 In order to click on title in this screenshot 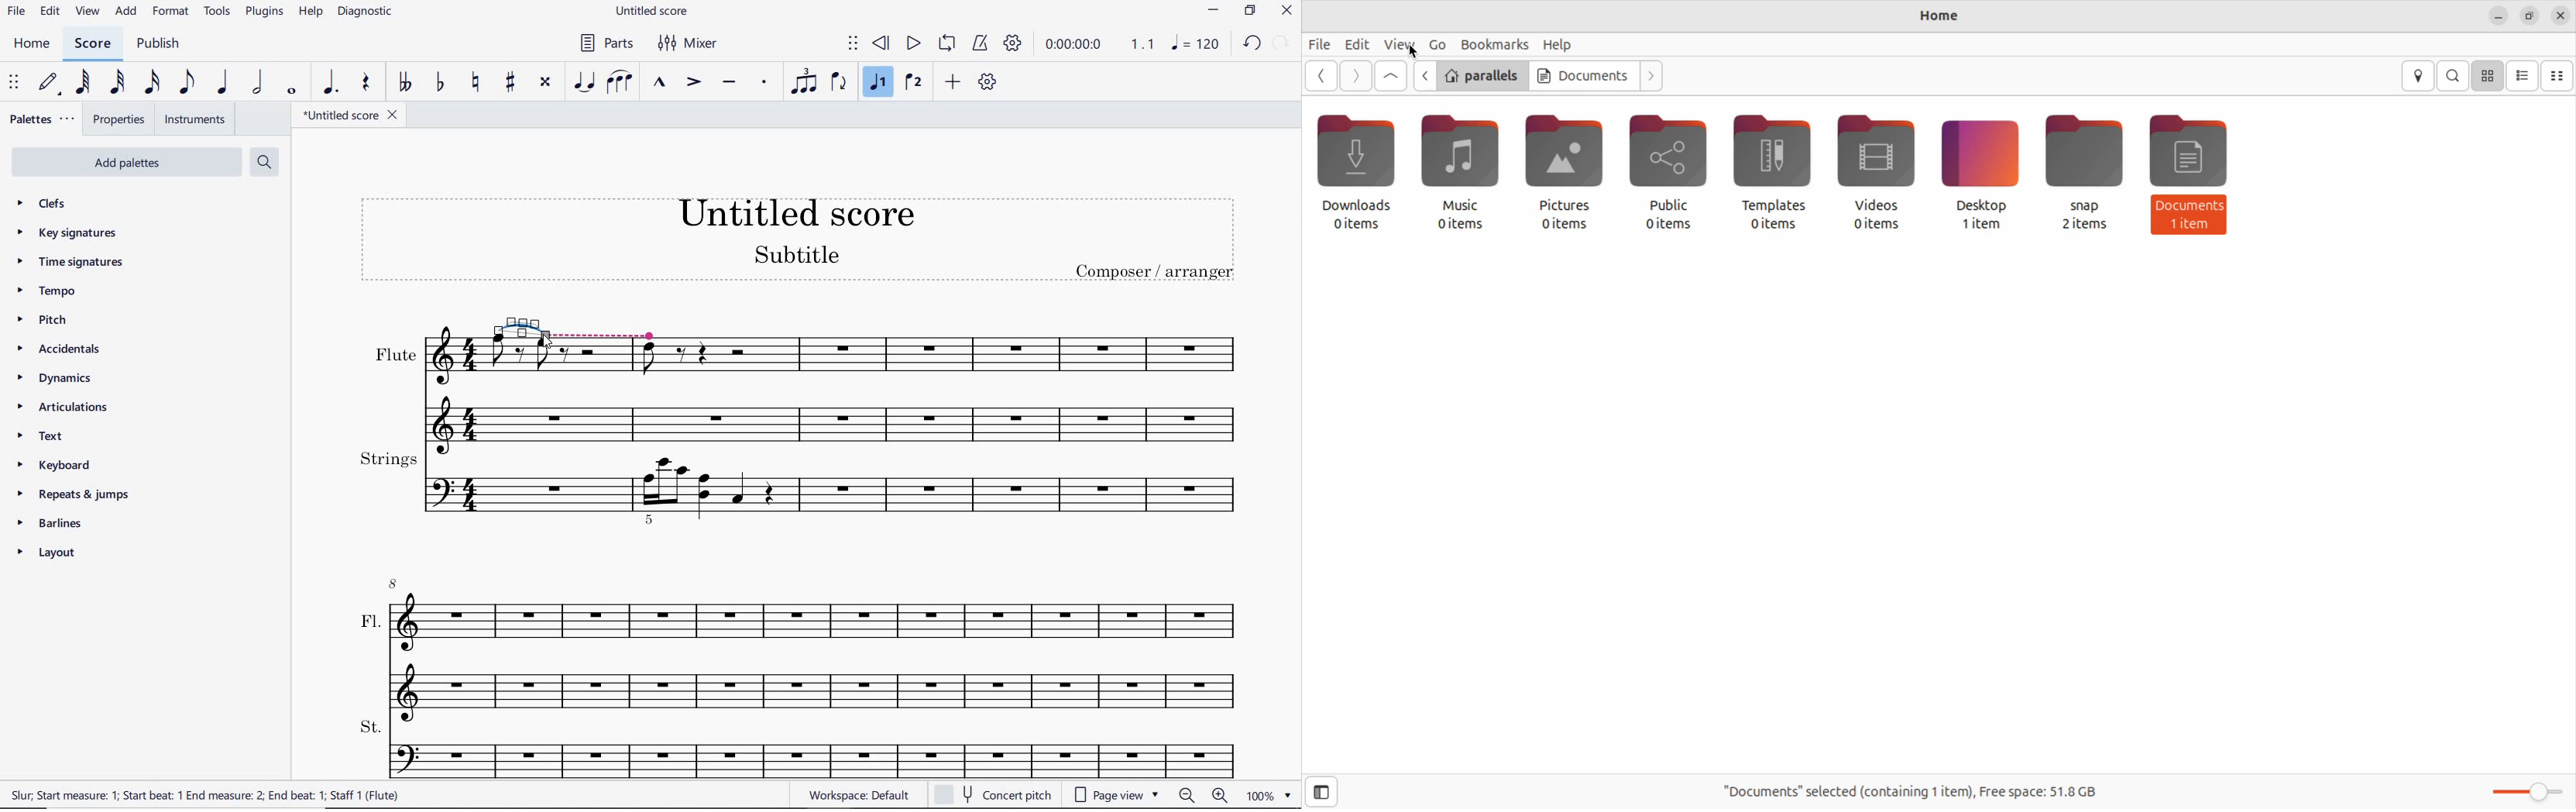, I will do `click(797, 242)`.